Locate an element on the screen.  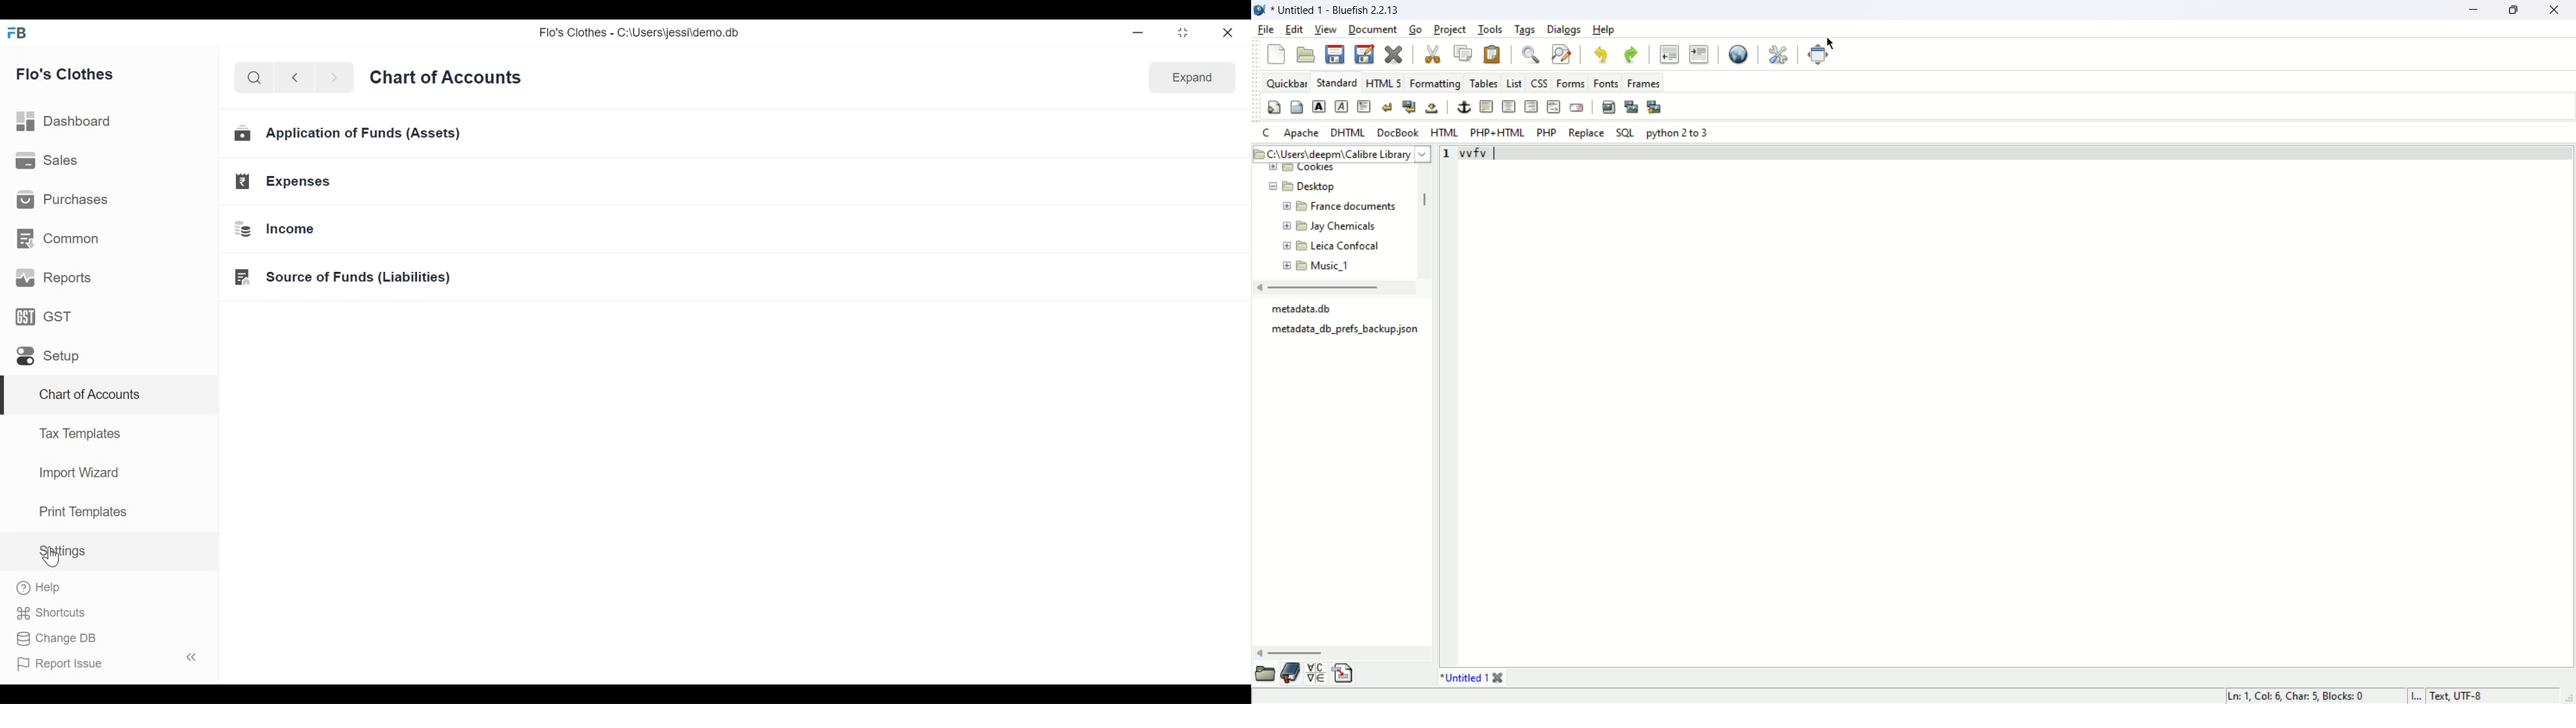
Sales is located at coordinates (48, 161).